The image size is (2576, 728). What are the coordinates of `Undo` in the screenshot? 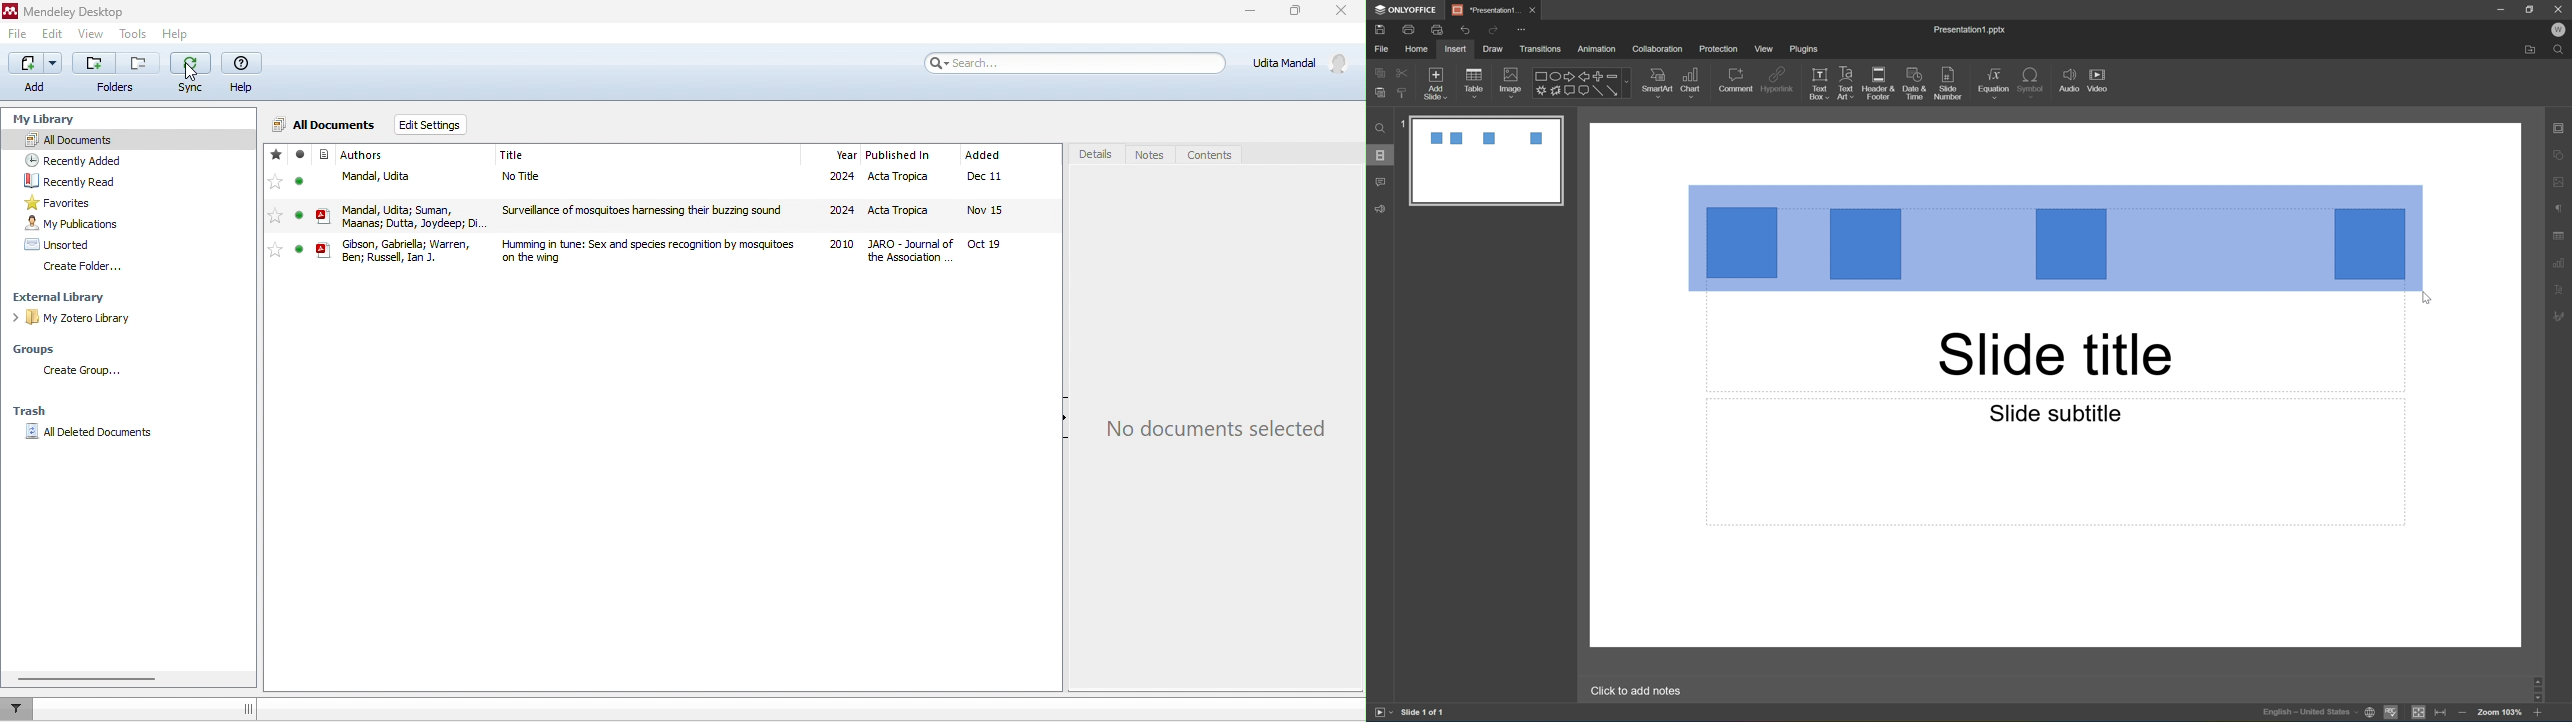 It's located at (1465, 29).